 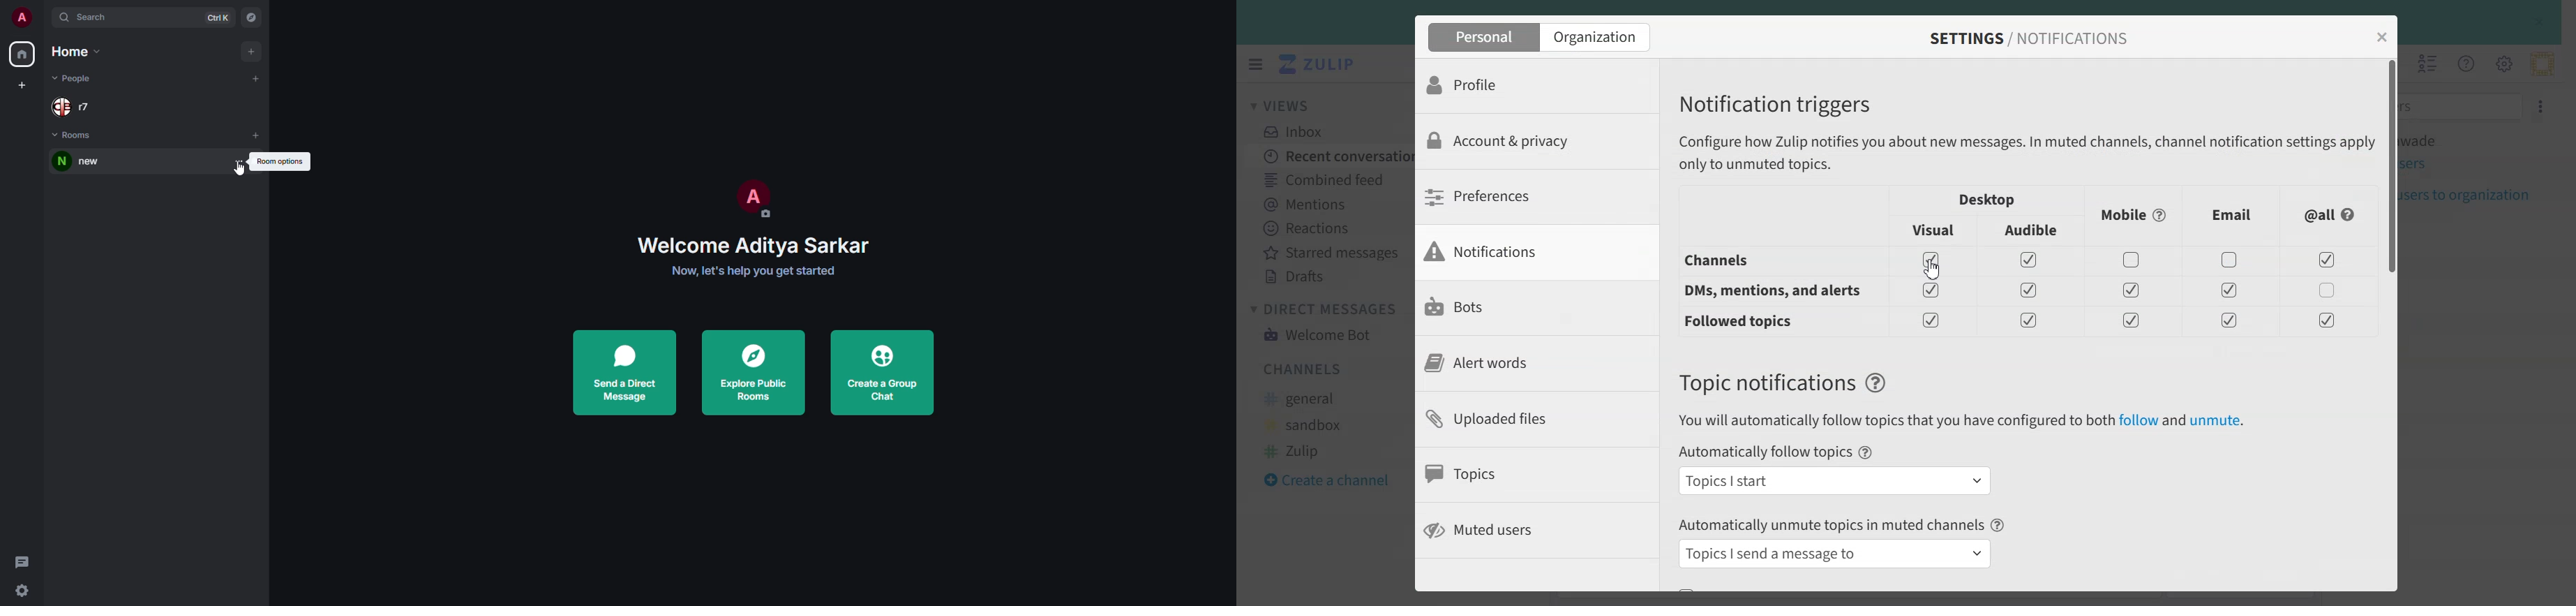 I want to click on people, so click(x=78, y=106).